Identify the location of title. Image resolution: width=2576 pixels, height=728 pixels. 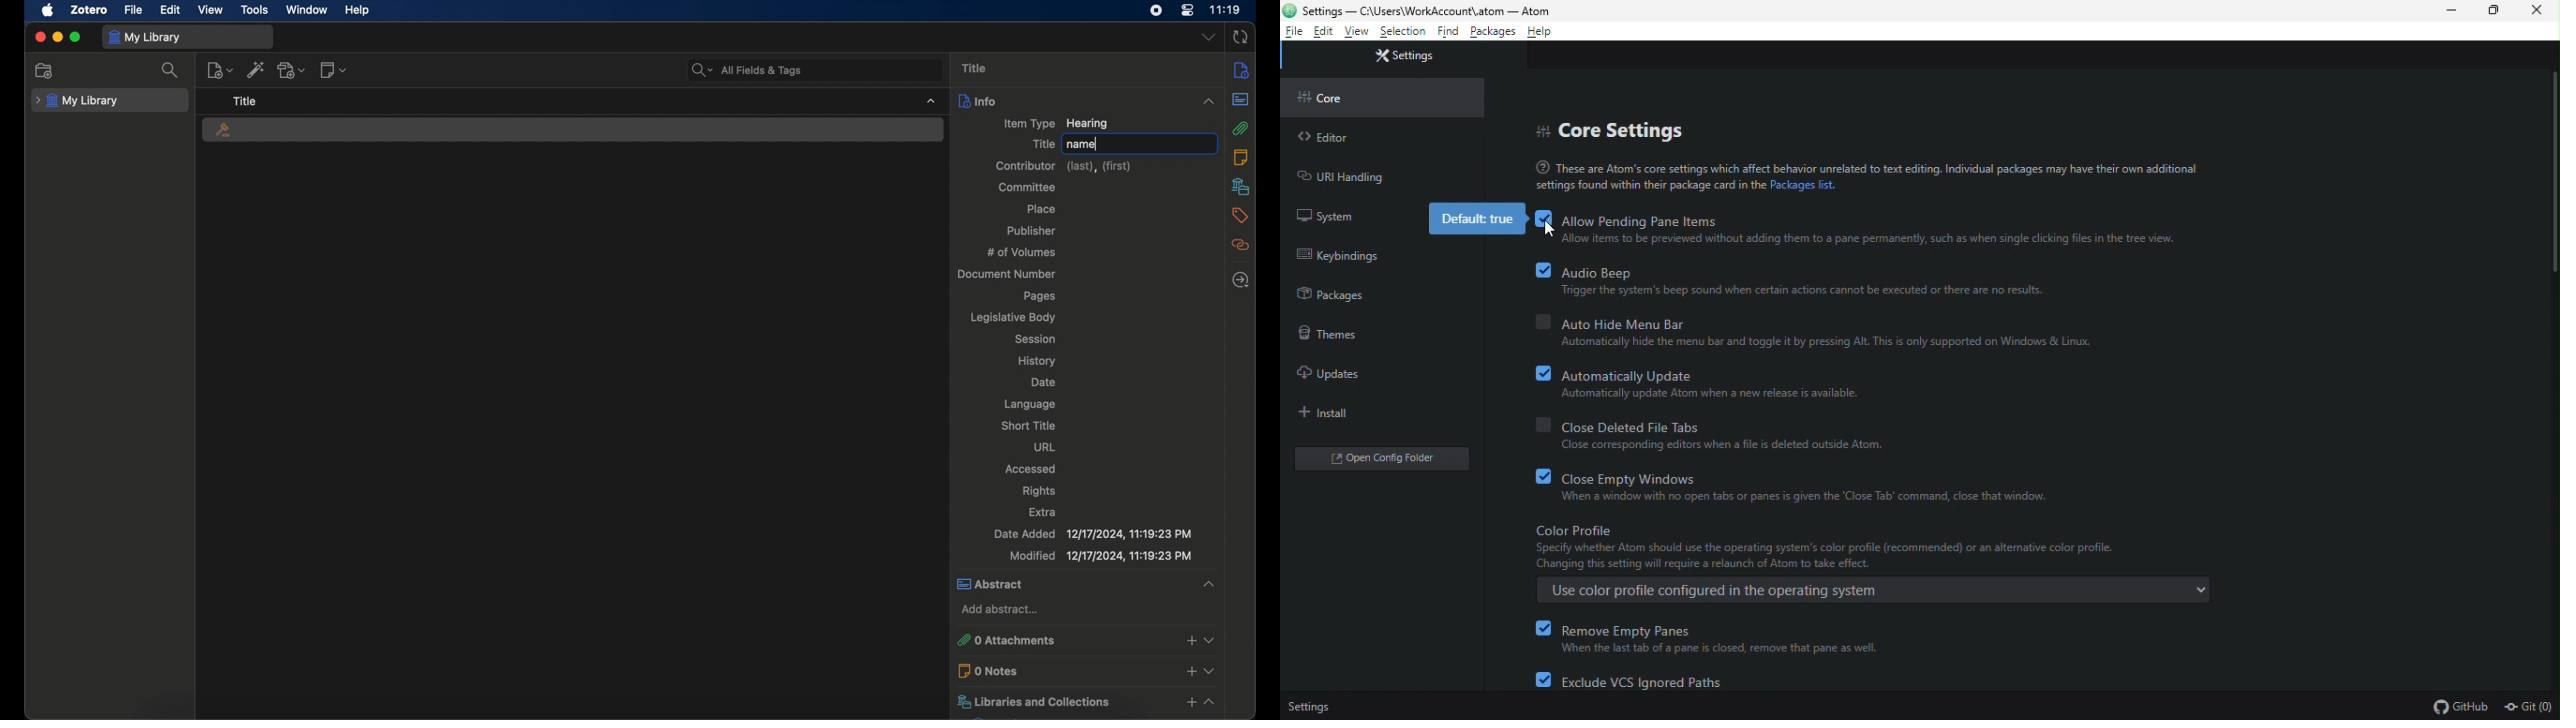
(975, 67).